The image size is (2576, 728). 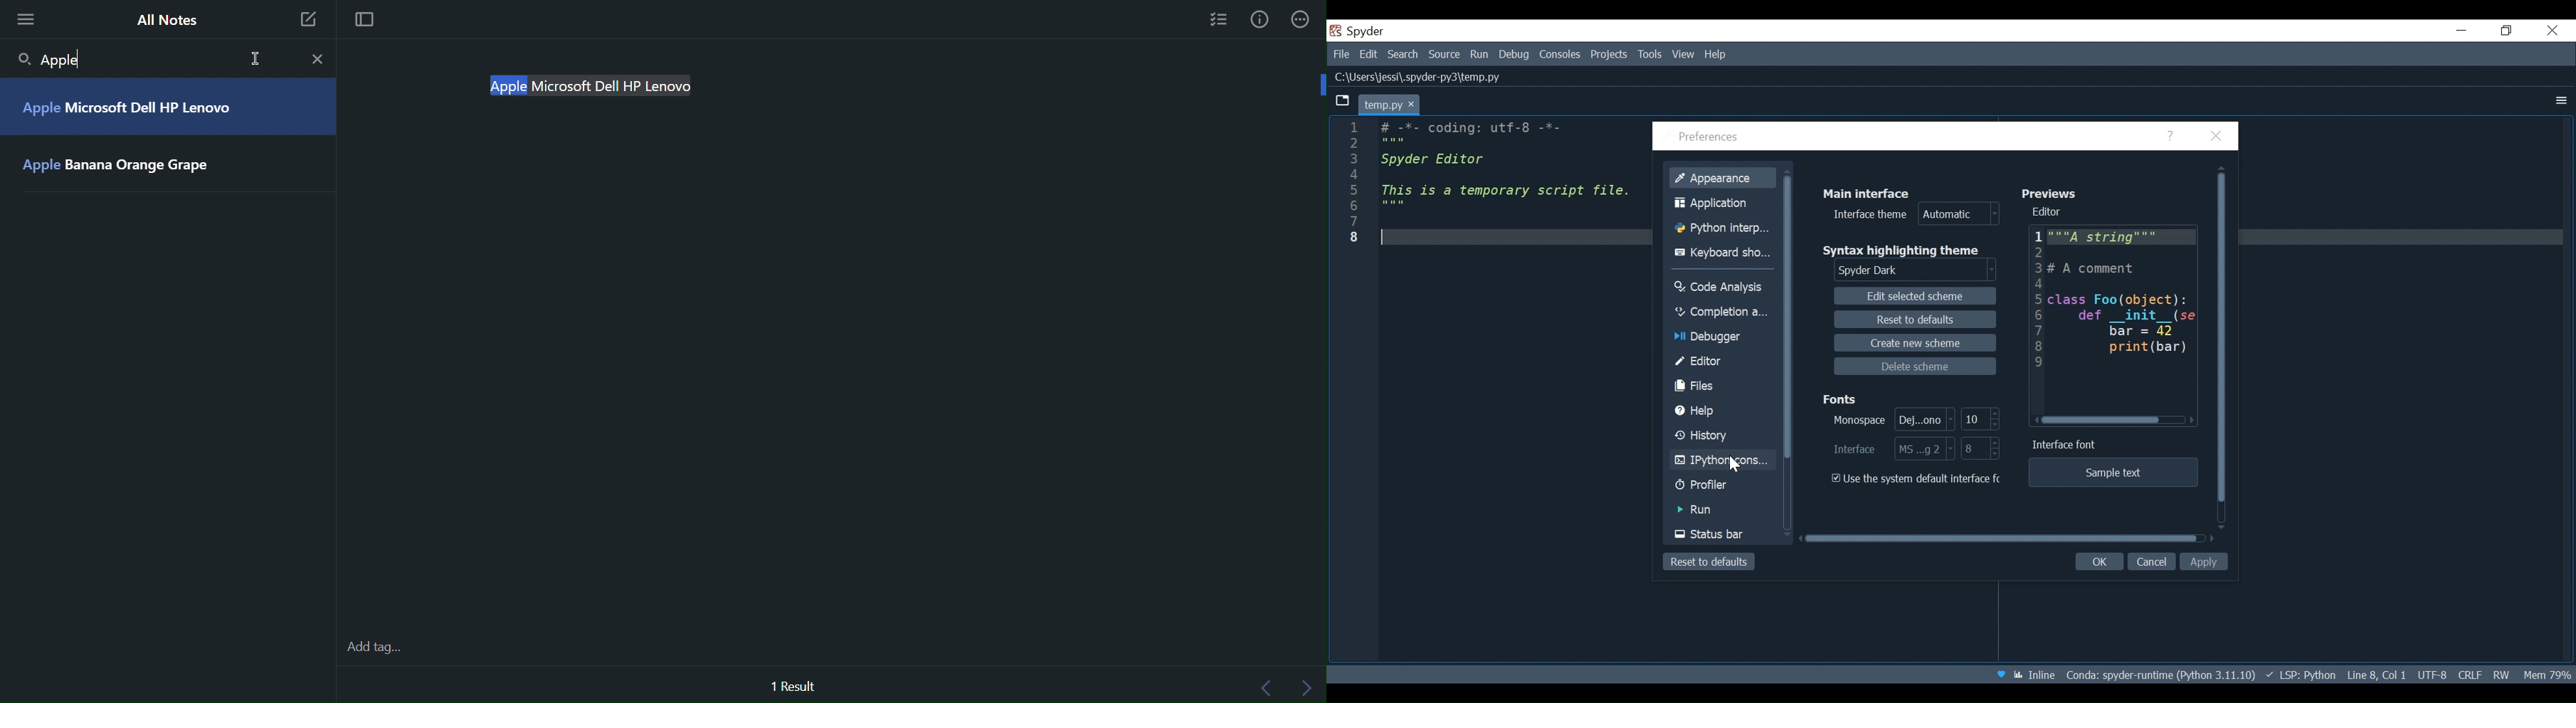 What do you see at coordinates (42, 110) in the screenshot?
I see `Apple |` at bounding box center [42, 110].